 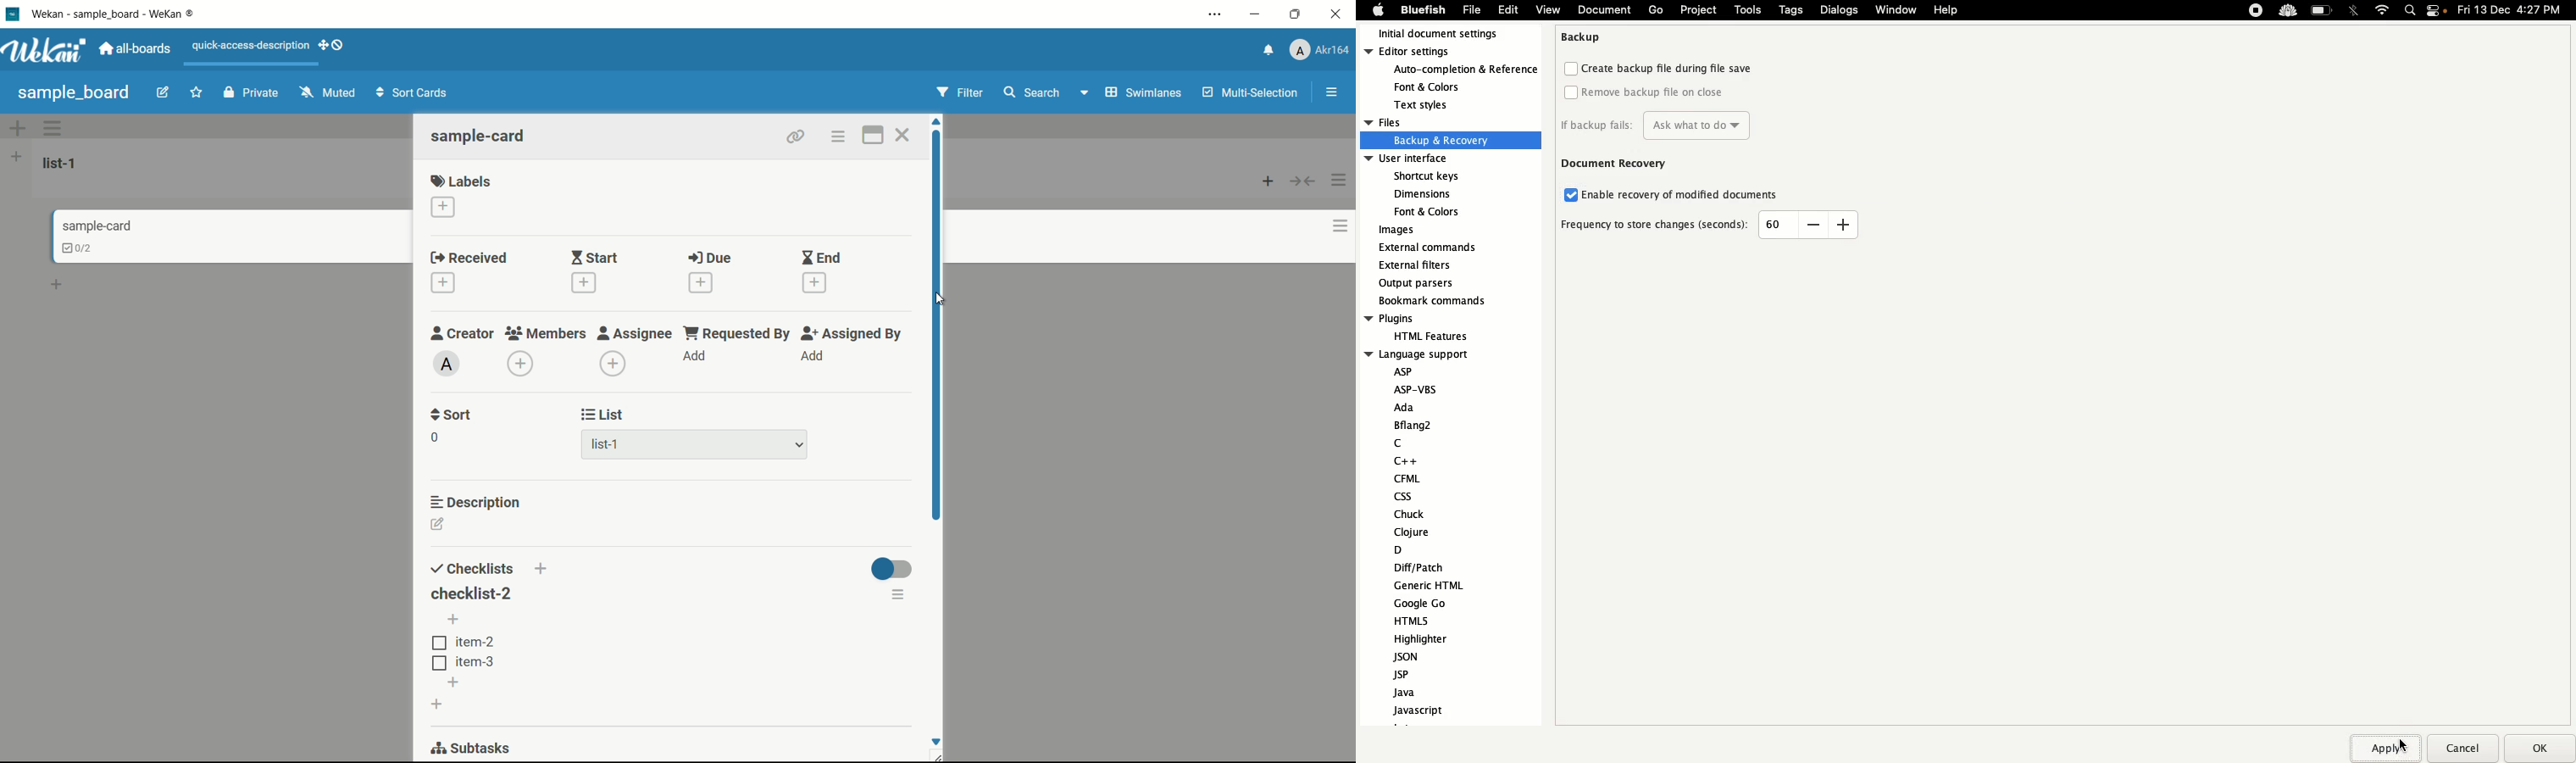 I want to click on minimize, so click(x=1257, y=14).